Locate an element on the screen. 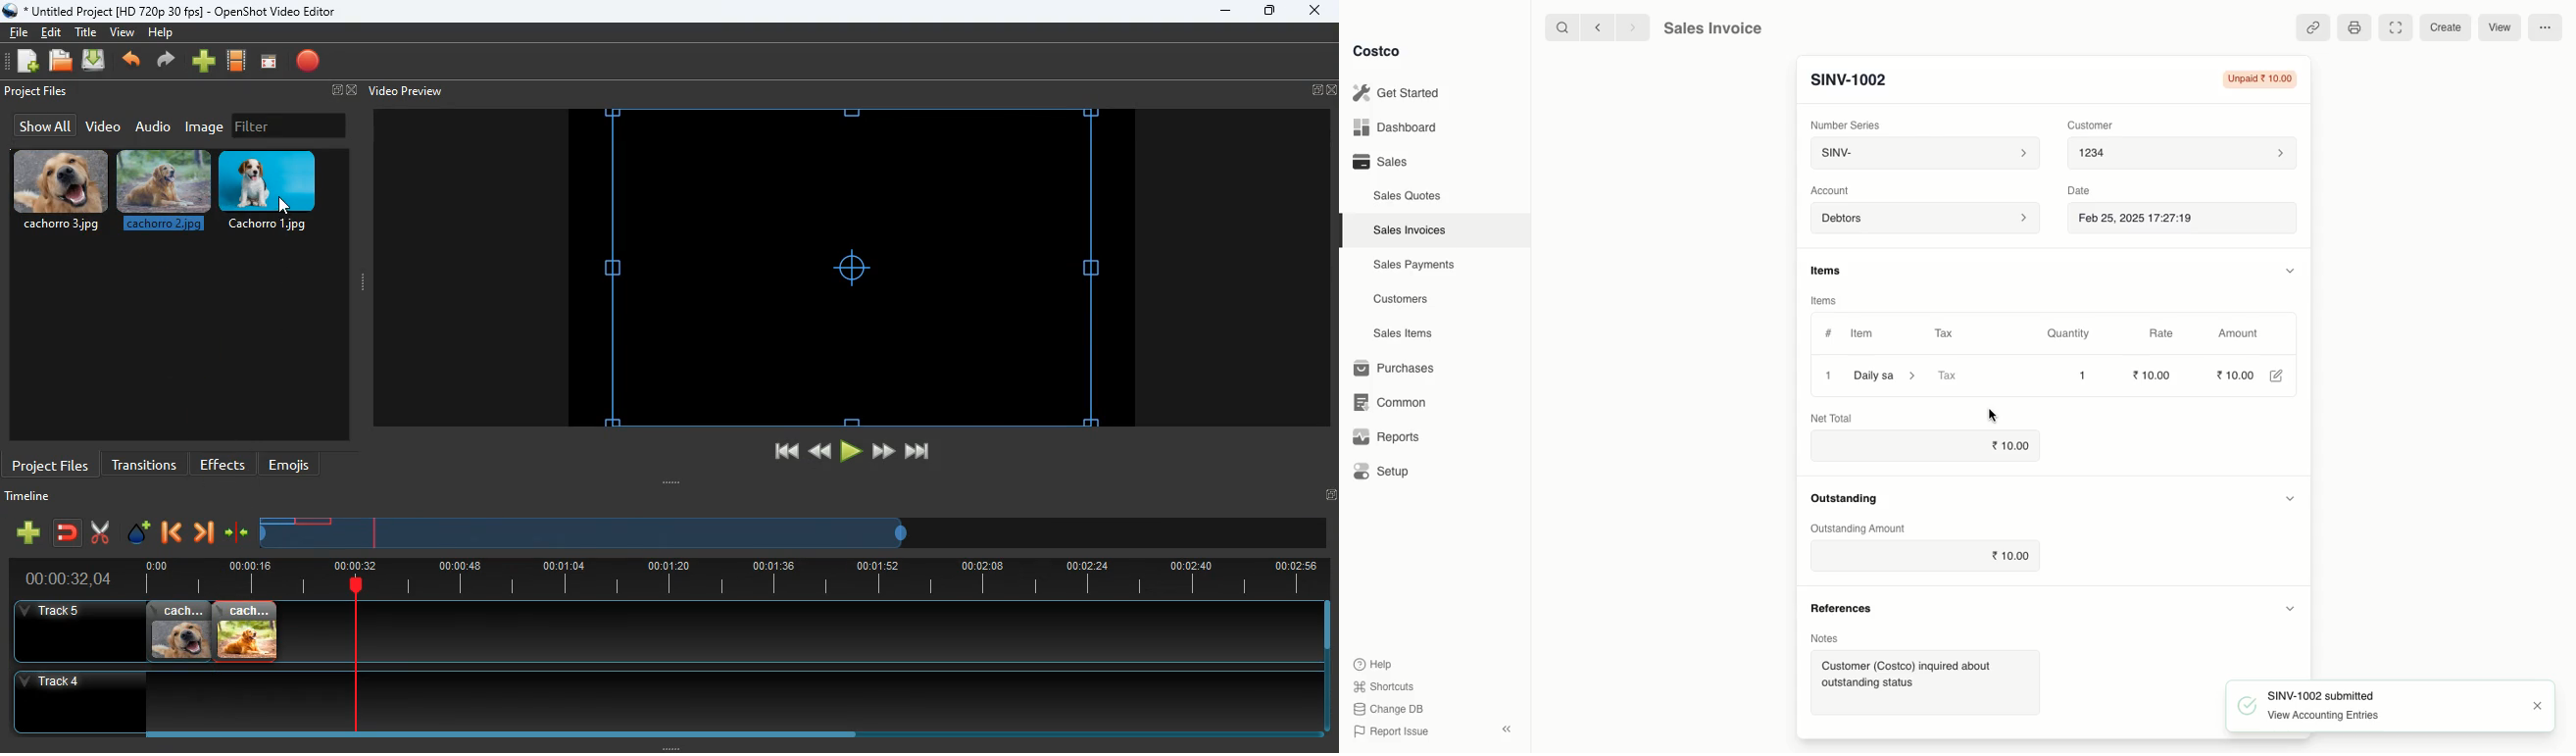 This screenshot has height=756, width=2576. Common is located at coordinates (1392, 403).